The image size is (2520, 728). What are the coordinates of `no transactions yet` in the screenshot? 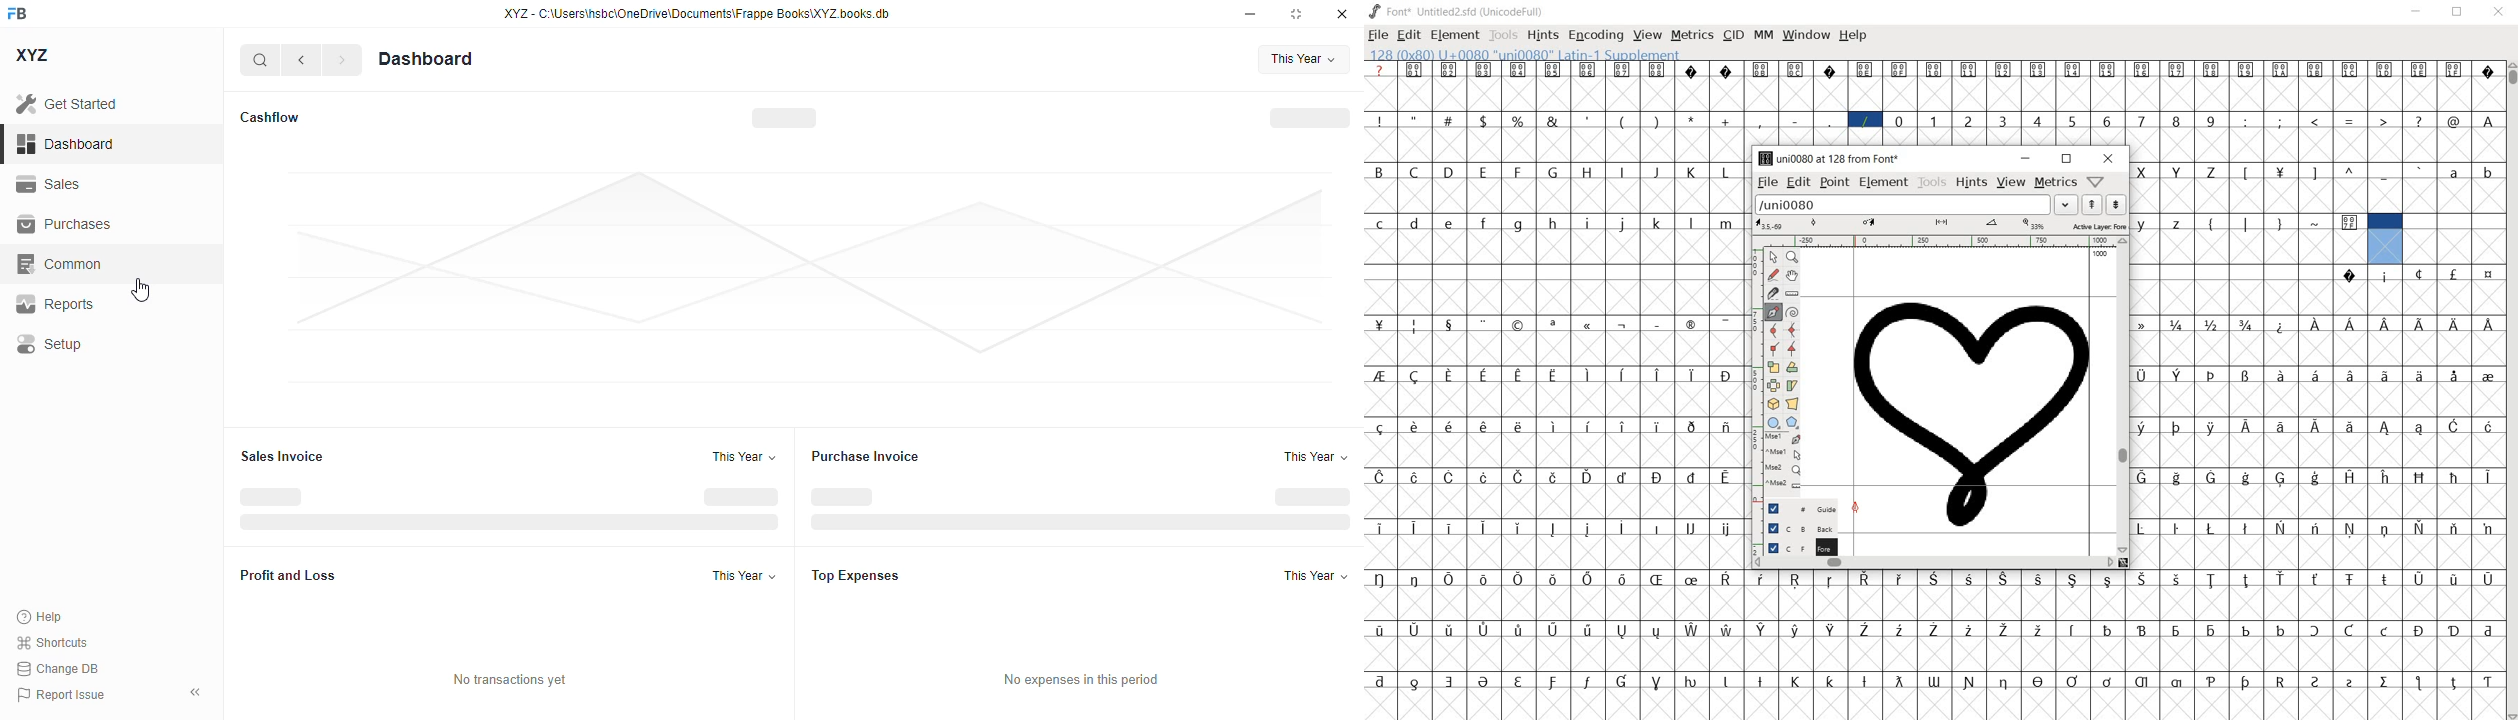 It's located at (510, 679).